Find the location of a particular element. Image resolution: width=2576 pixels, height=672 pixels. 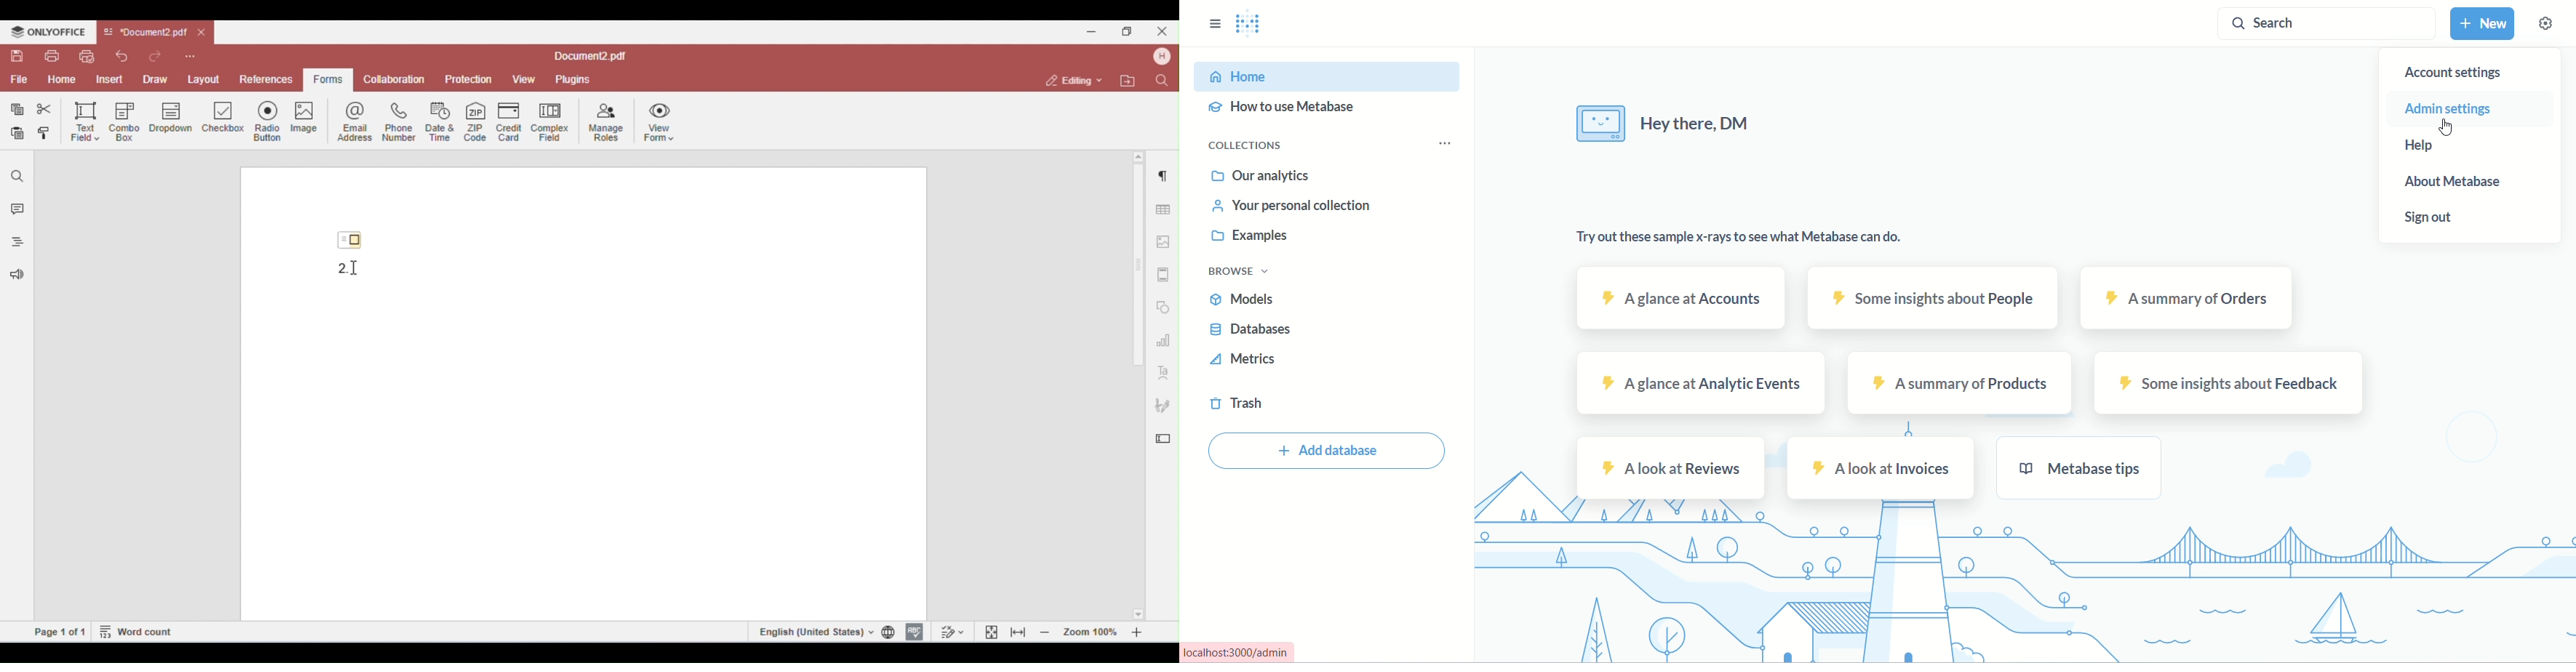

cursor is located at coordinates (2447, 128).